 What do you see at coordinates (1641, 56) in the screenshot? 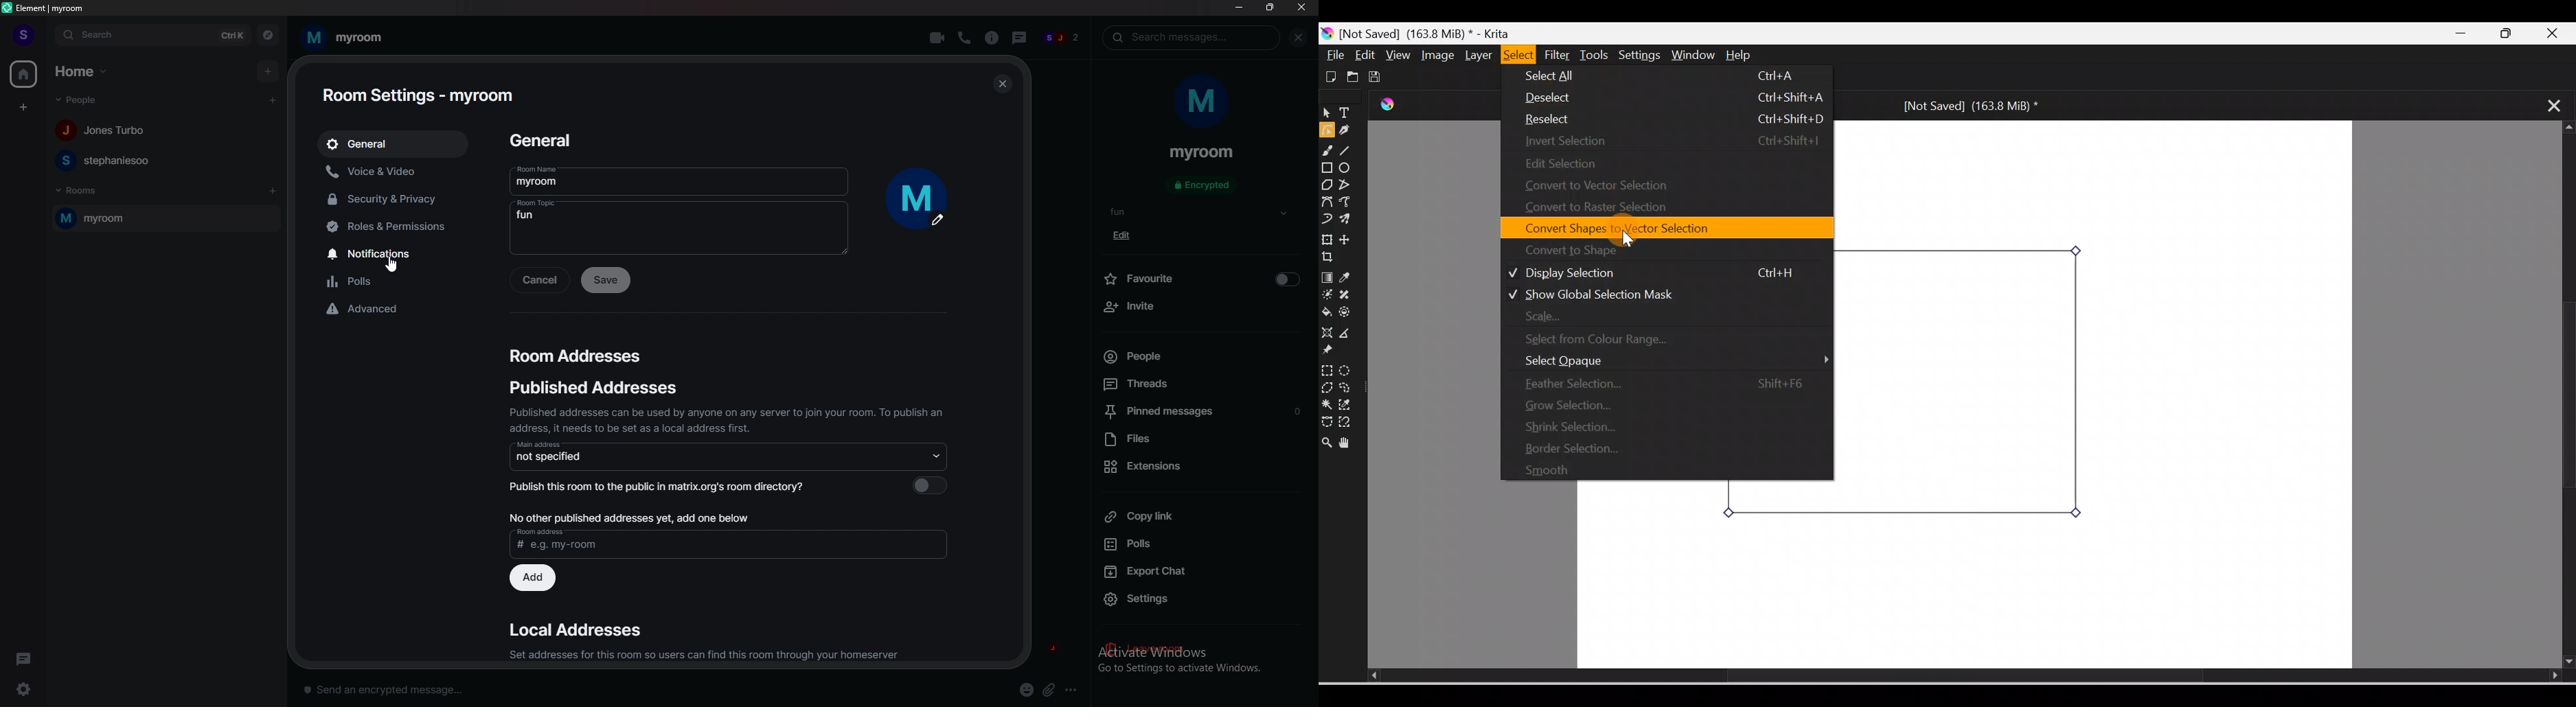
I see `Settings` at bounding box center [1641, 56].